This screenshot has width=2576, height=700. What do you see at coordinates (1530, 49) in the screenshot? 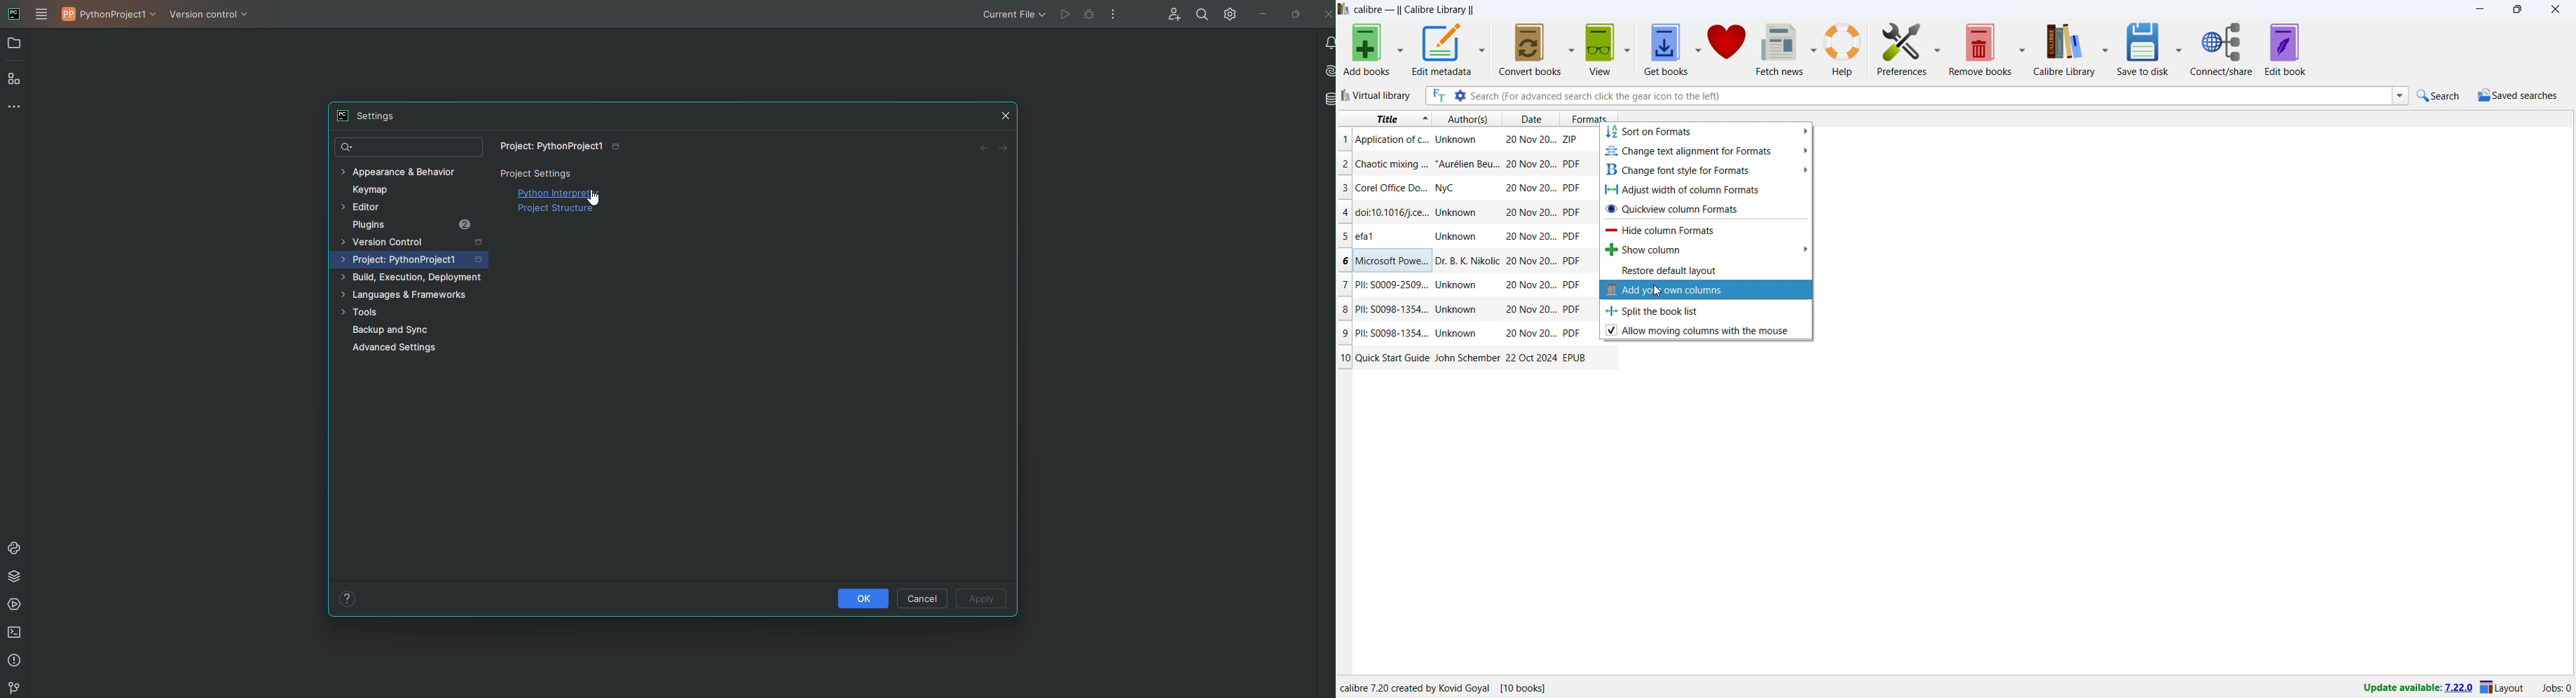
I see `convert books` at bounding box center [1530, 49].